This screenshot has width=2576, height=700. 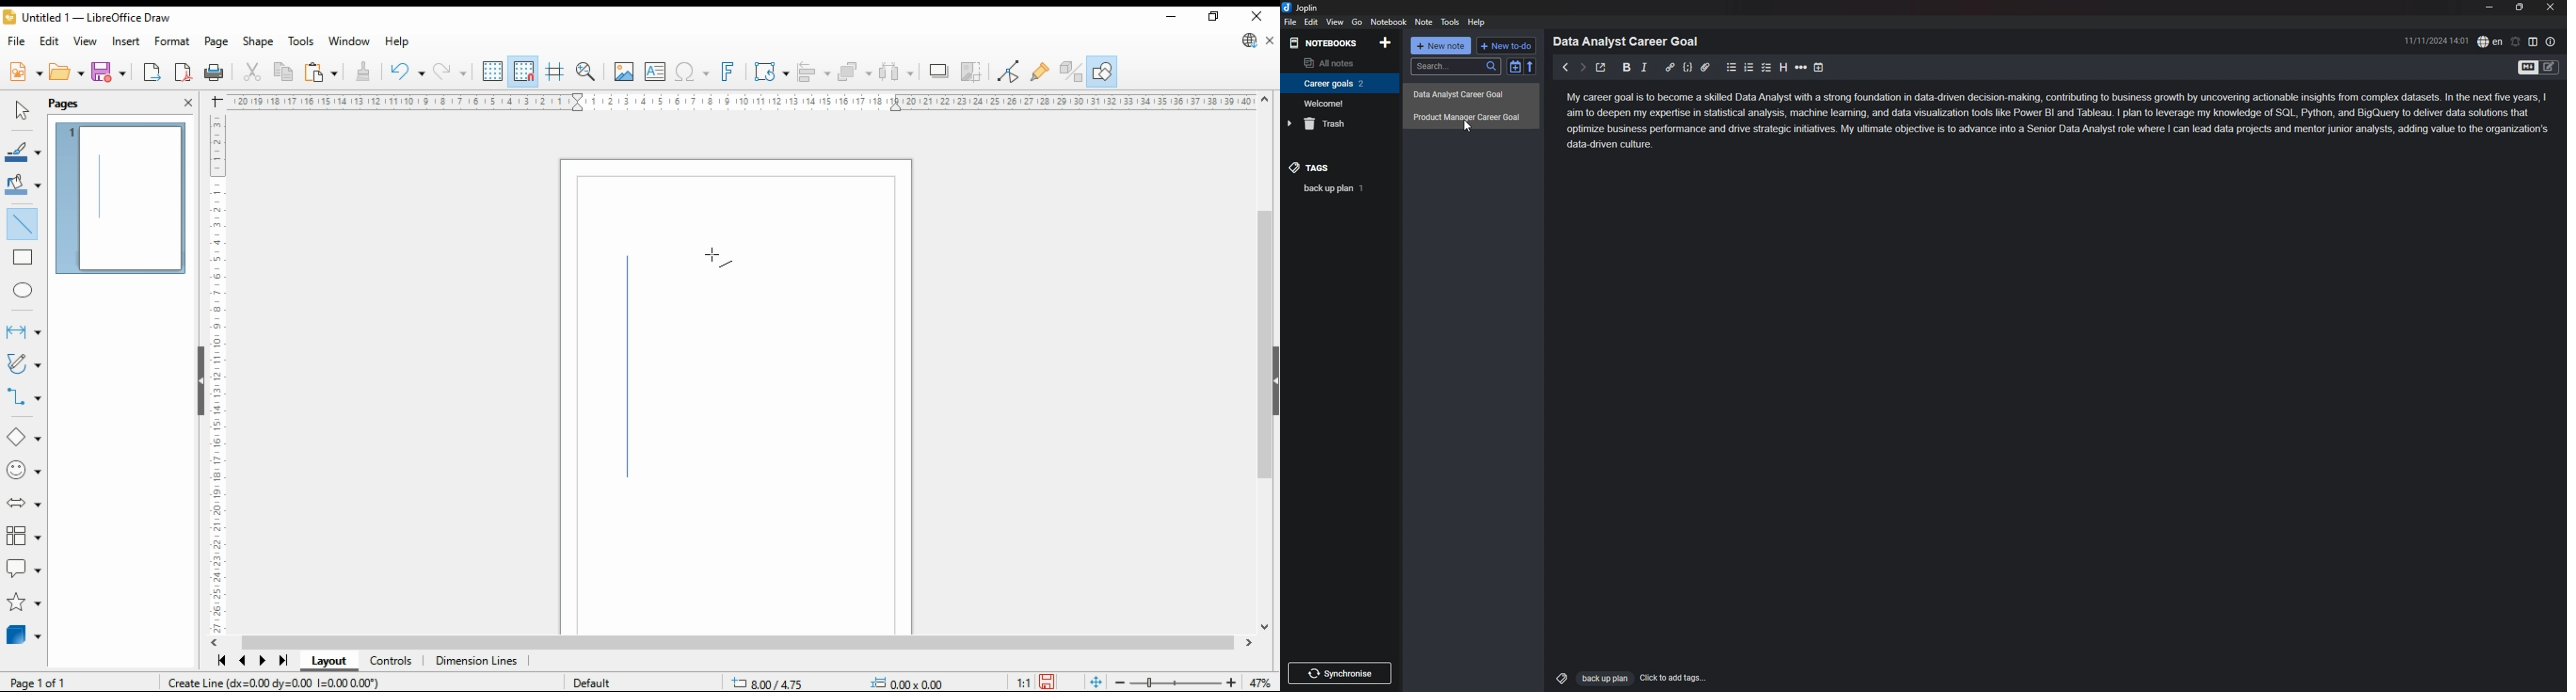 What do you see at coordinates (2527, 68) in the screenshot?
I see `toggle editor` at bounding box center [2527, 68].